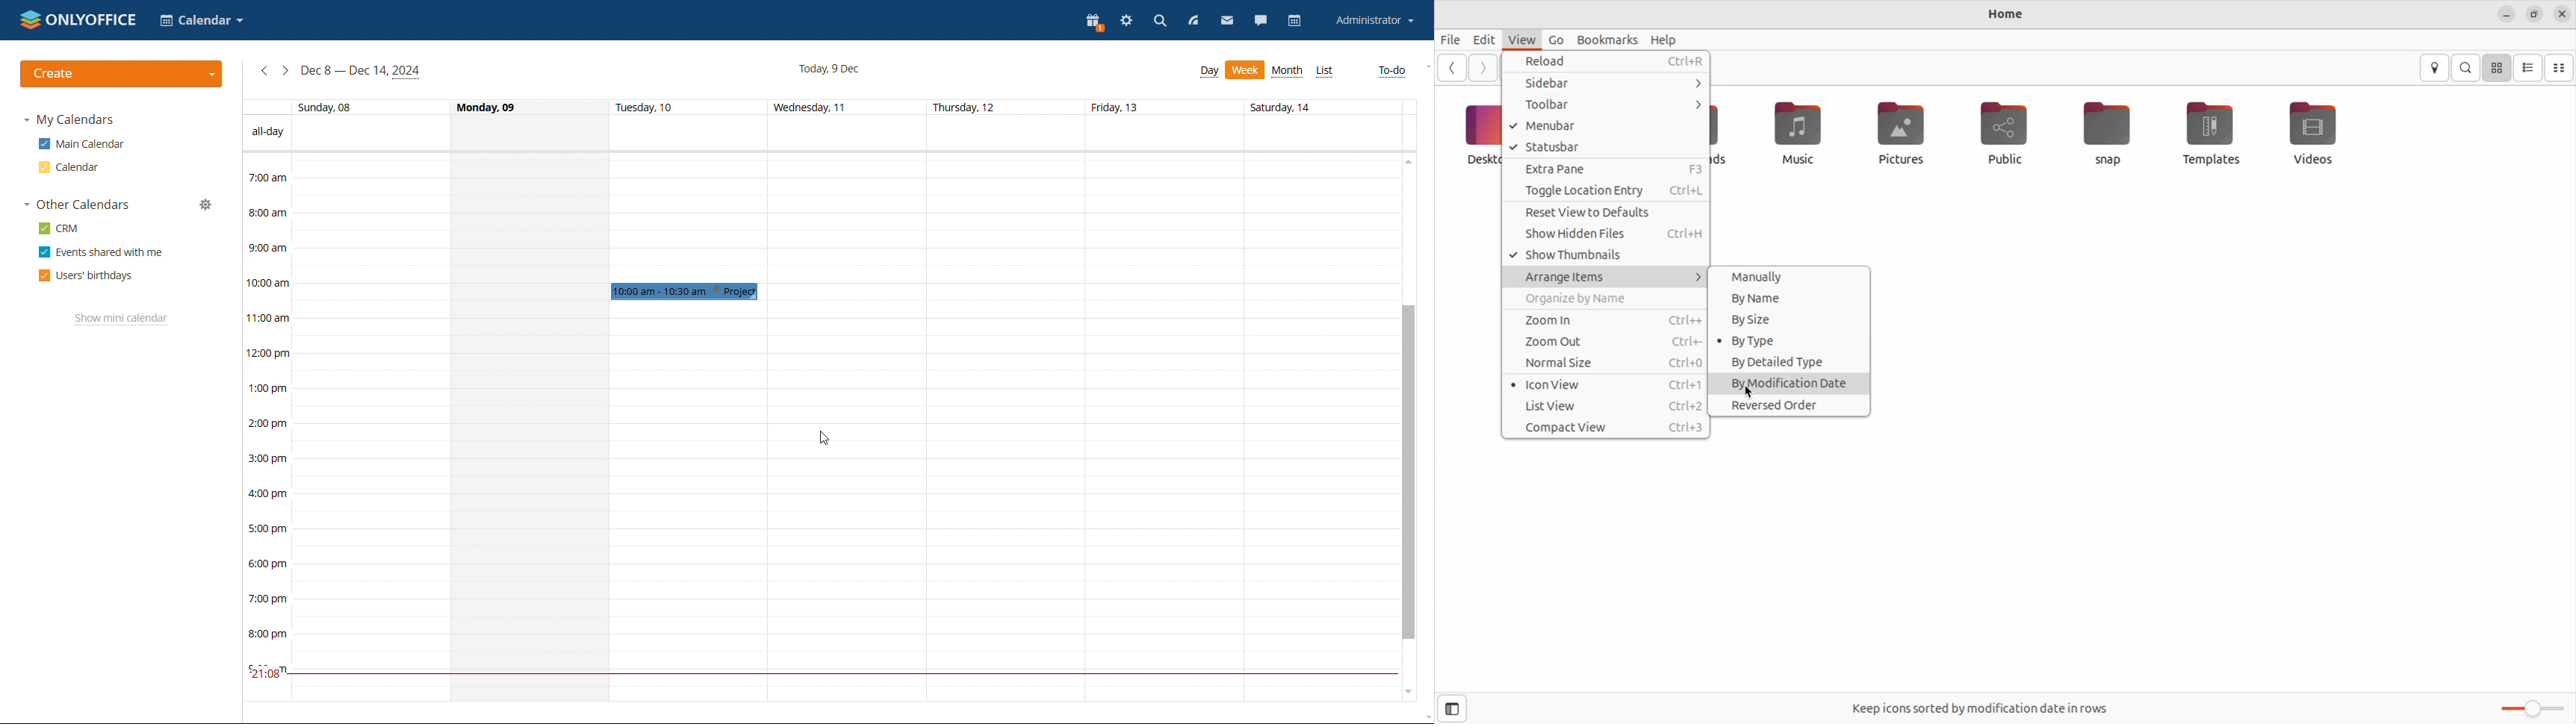 The height and width of the screenshot is (728, 2576). I want to click on mail, so click(1226, 21).